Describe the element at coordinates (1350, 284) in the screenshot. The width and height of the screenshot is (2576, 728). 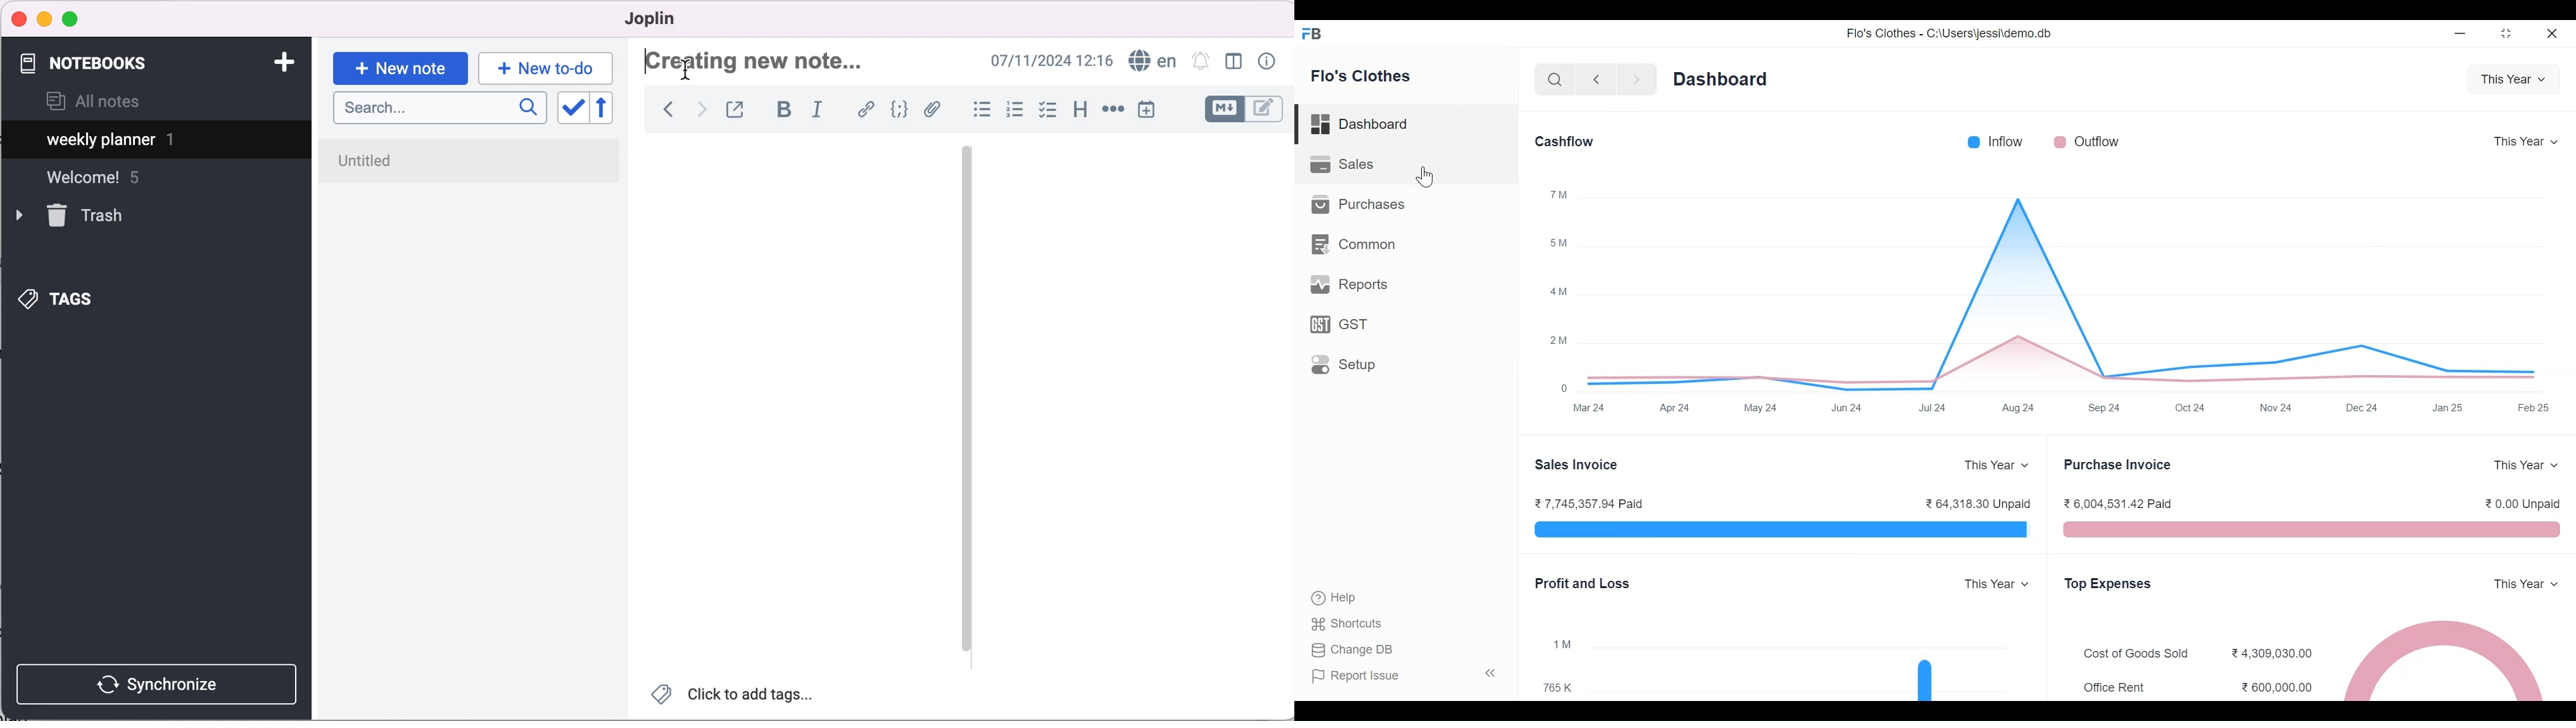
I see `Reports` at that location.